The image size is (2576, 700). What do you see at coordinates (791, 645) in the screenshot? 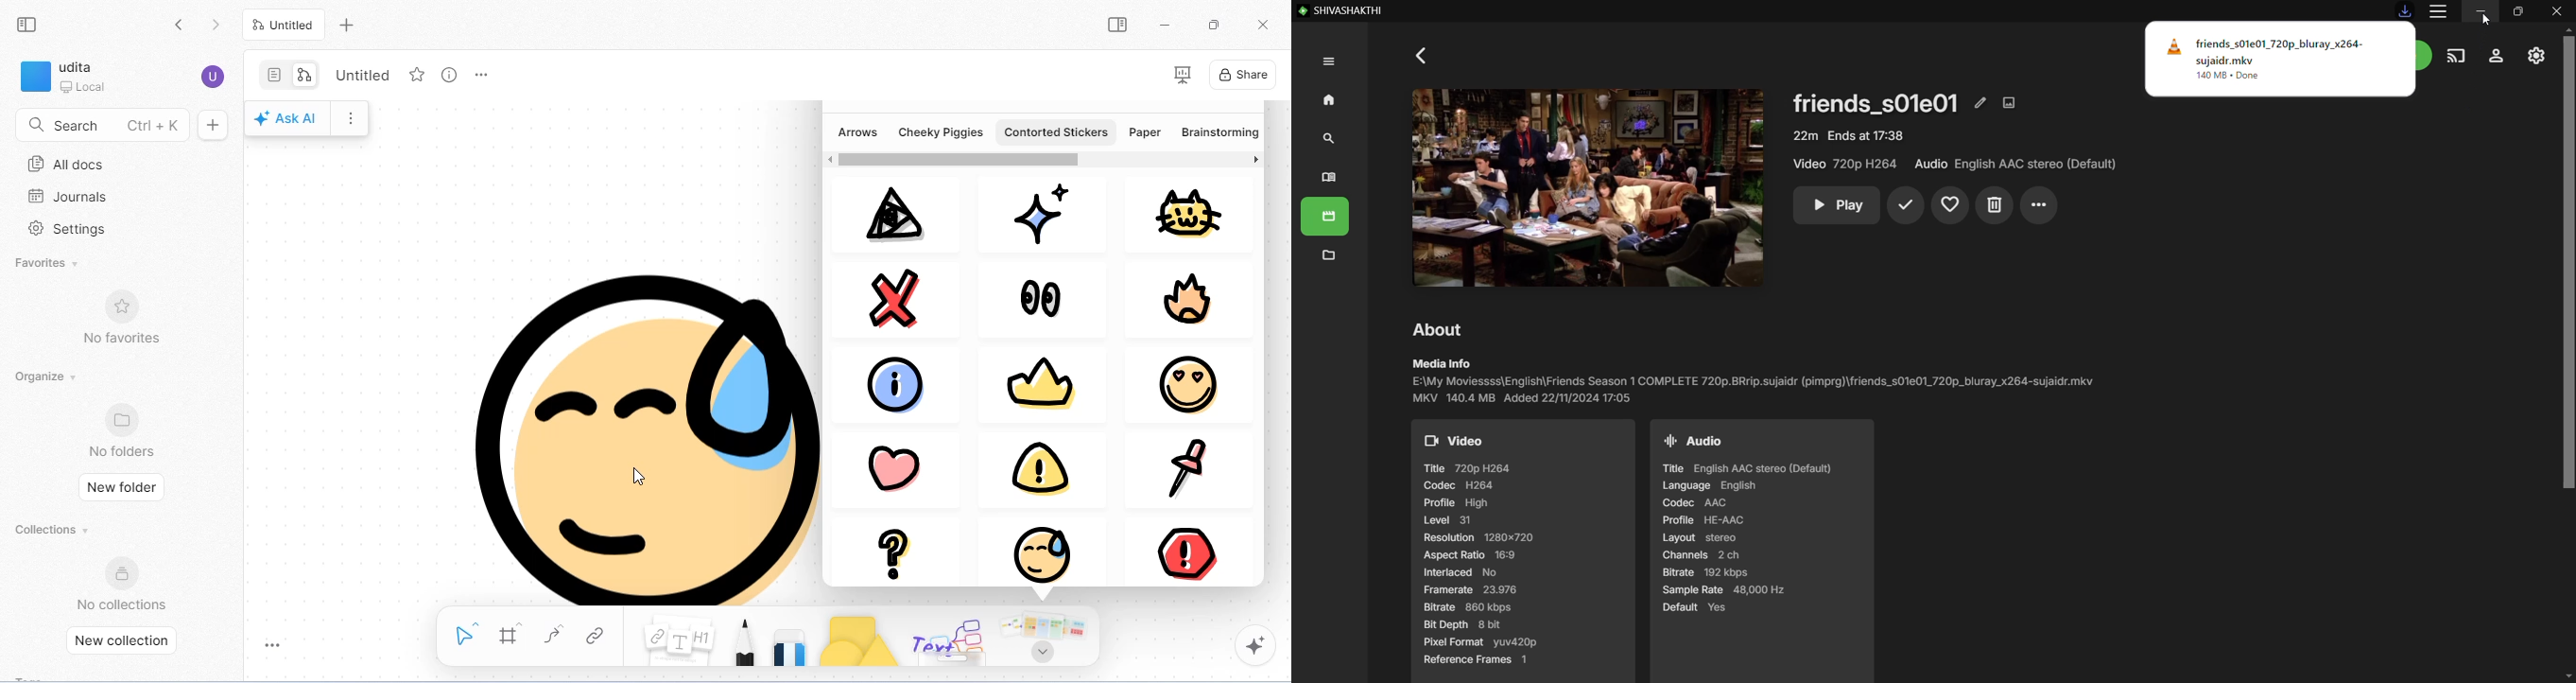
I see `eraser` at bounding box center [791, 645].